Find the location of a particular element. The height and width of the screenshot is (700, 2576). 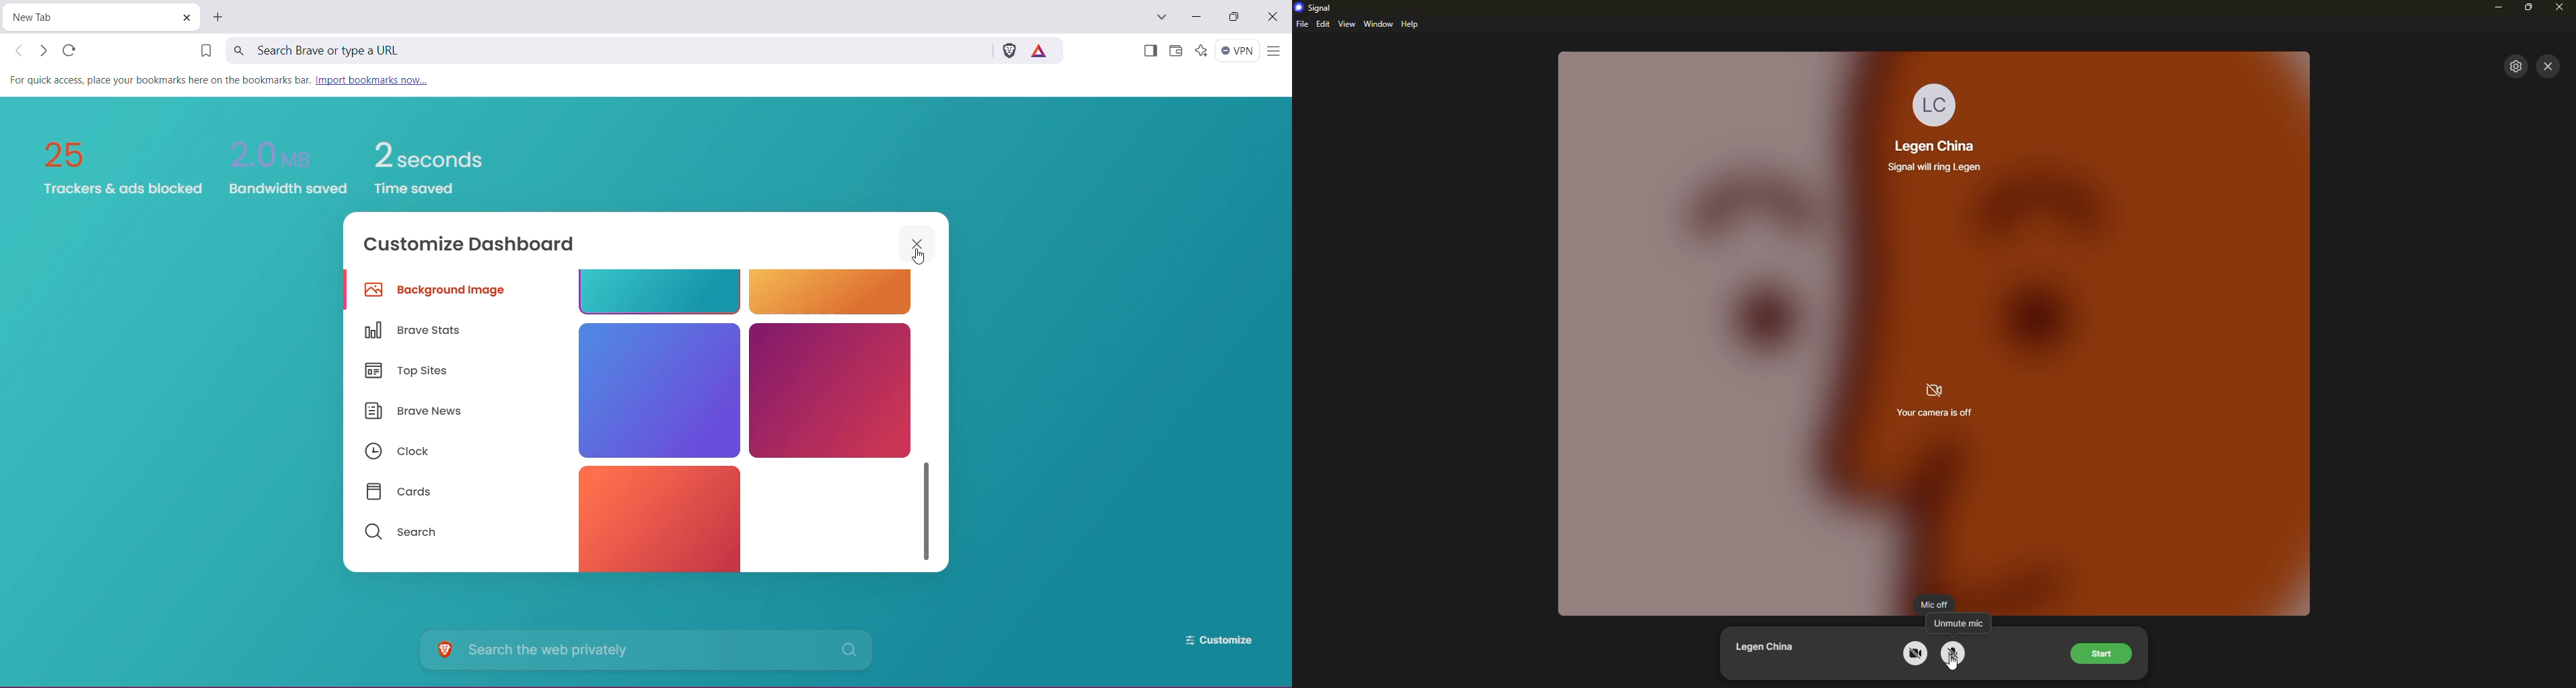

Customize Dashboard is located at coordinates (478, 246).